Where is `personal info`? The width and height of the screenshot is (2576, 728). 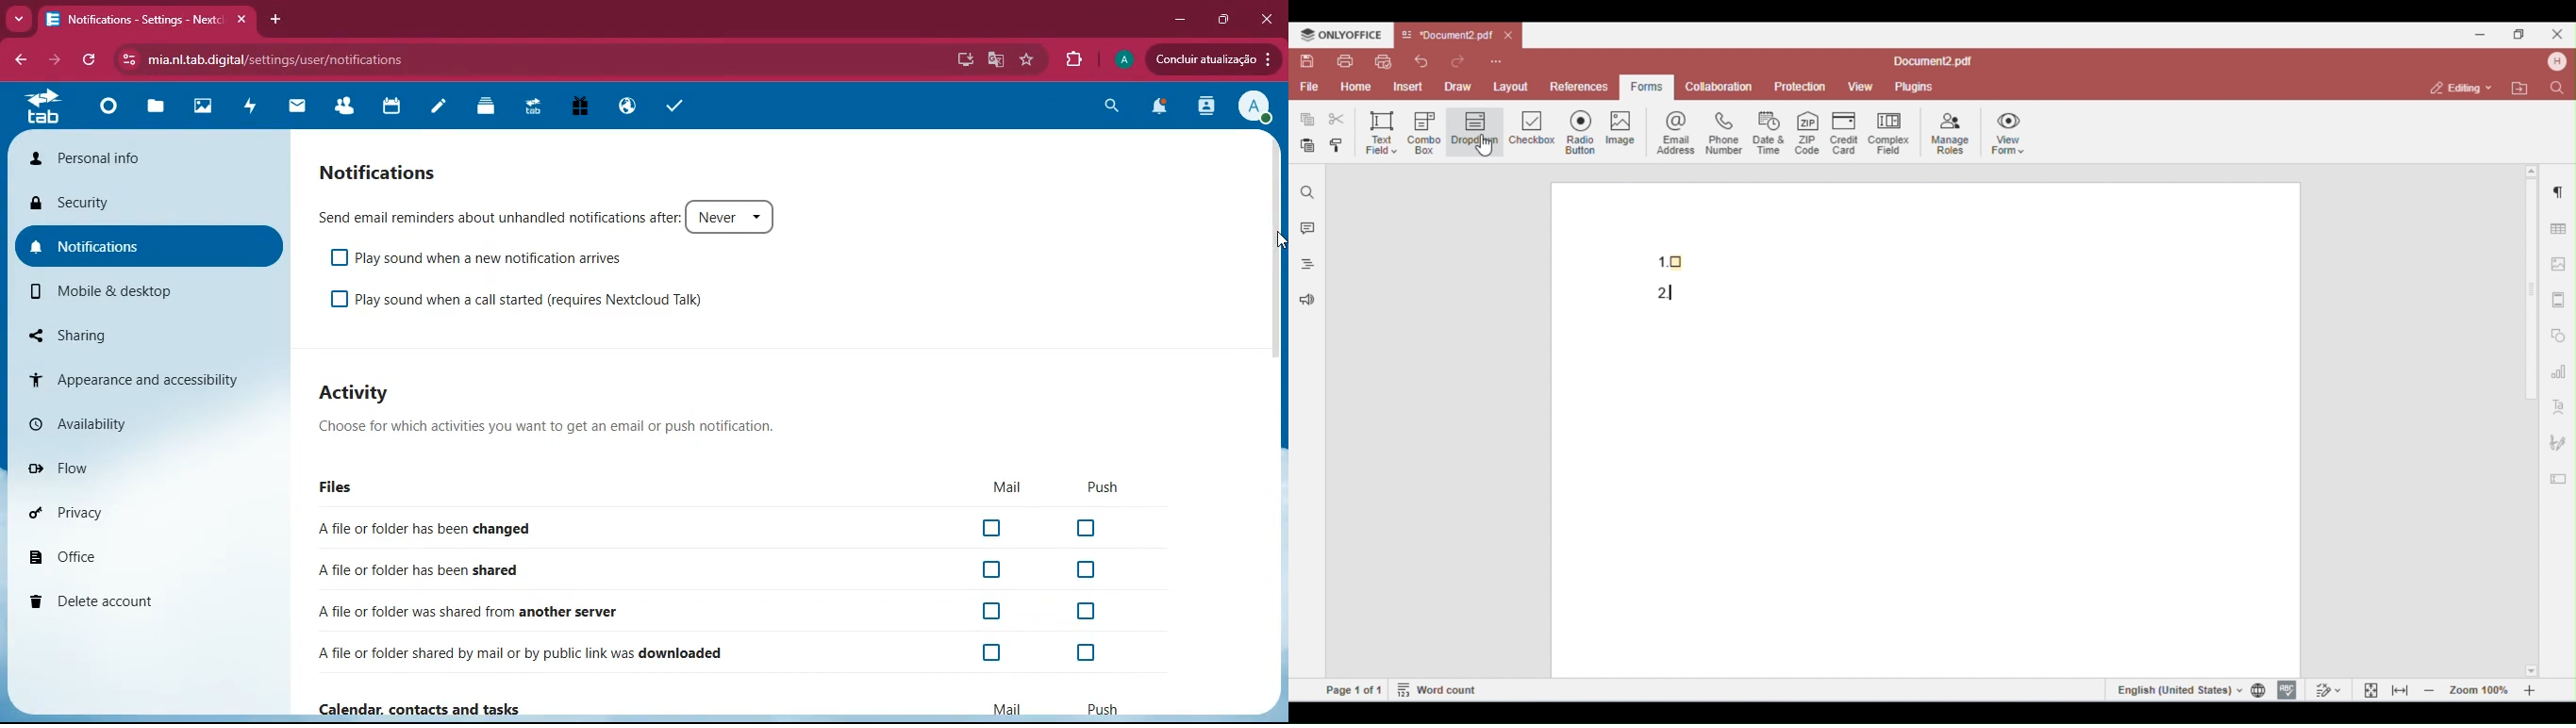 personal info is located at coordinates (149, 160).